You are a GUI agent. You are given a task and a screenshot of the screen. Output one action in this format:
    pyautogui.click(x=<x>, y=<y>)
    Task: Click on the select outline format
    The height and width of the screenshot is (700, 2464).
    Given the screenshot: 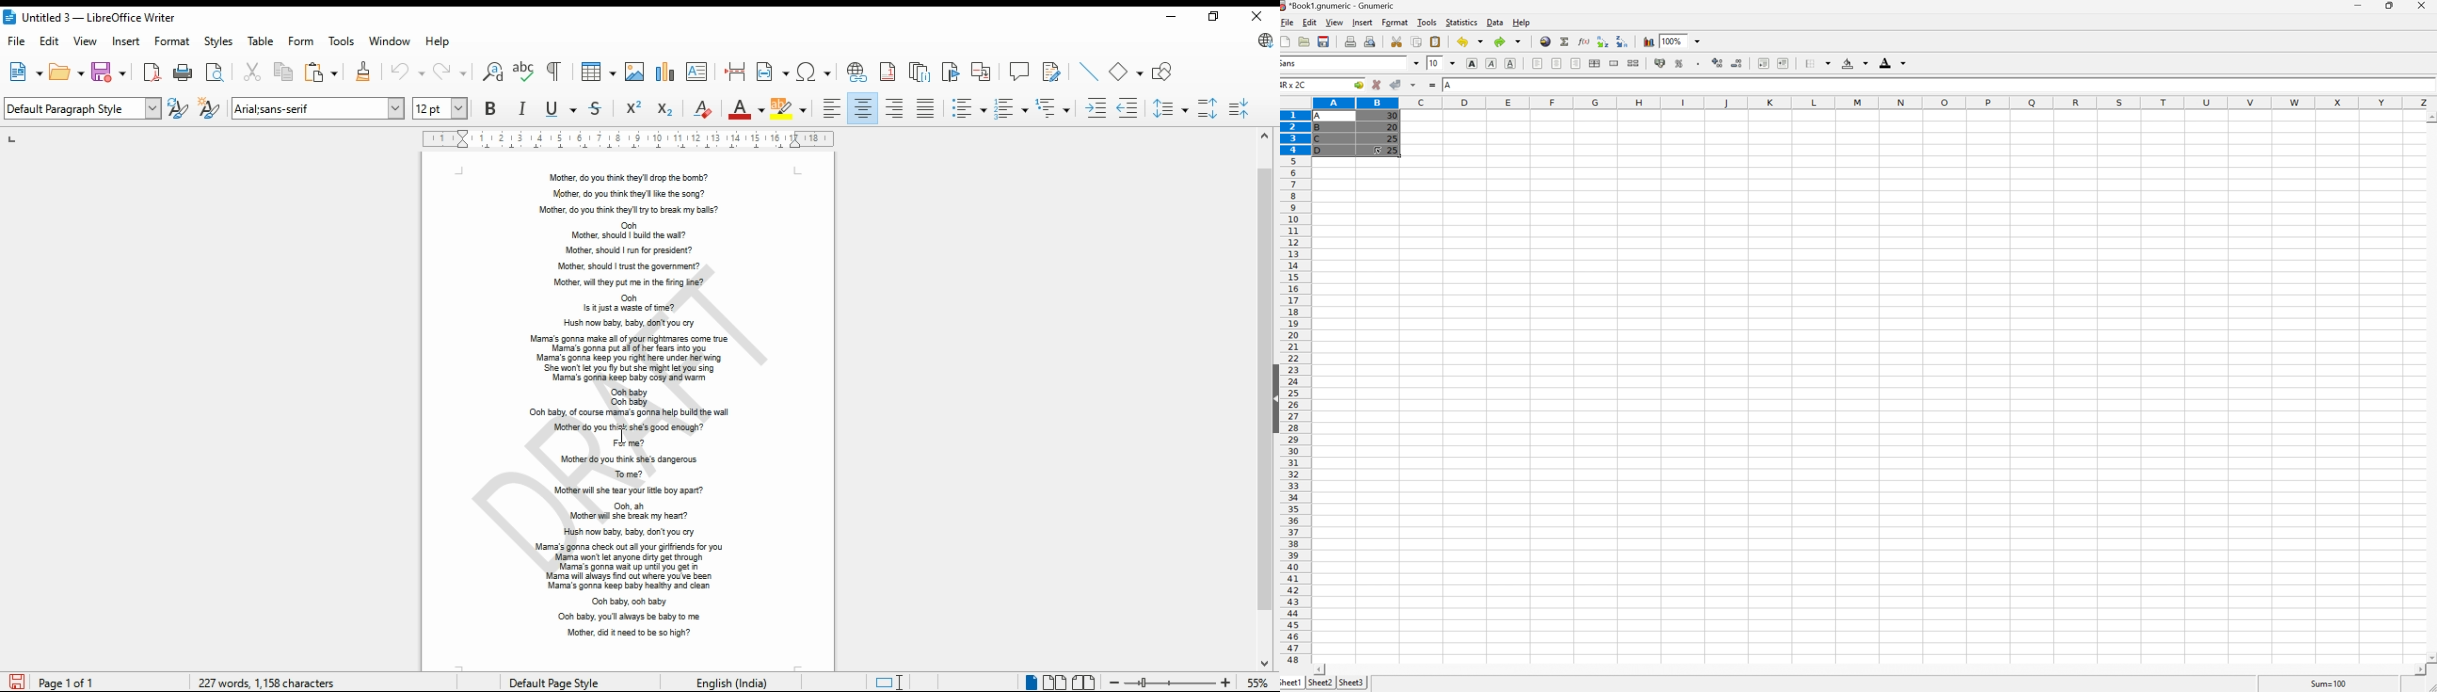 What is the action you would take?
    pyautogui.click(x=1052, y=107)
    